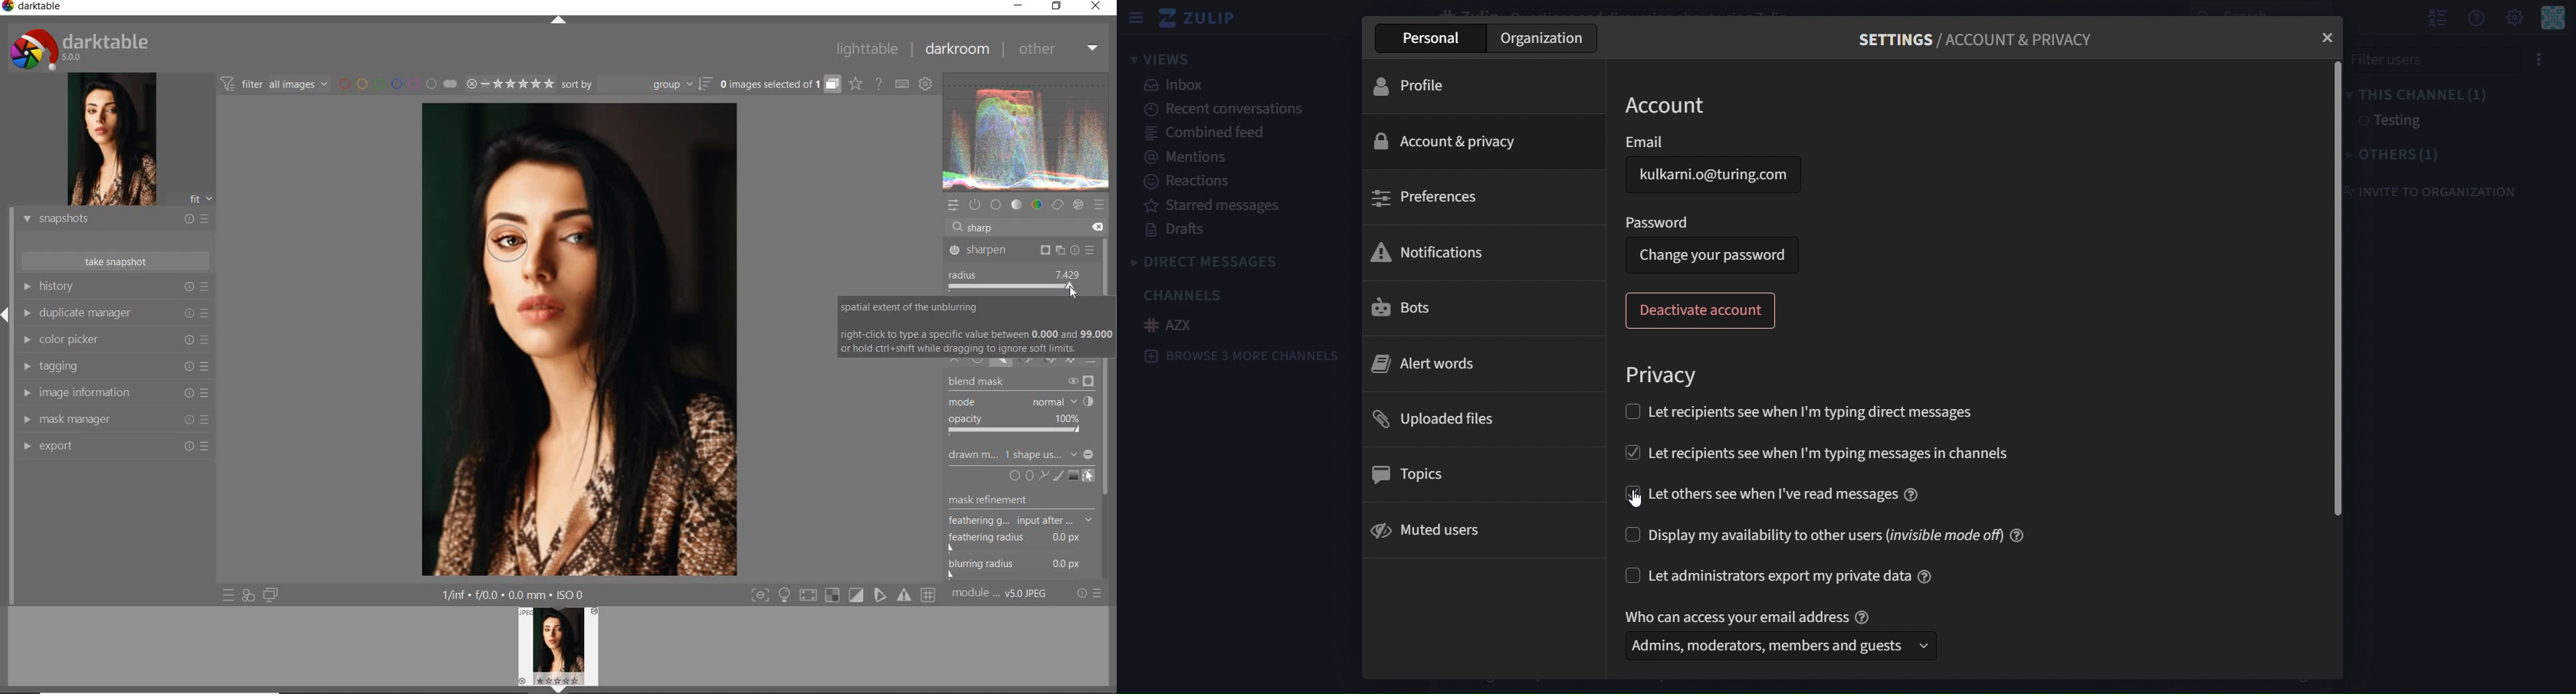  I want to click on blend mask options, so click(1021, 407).